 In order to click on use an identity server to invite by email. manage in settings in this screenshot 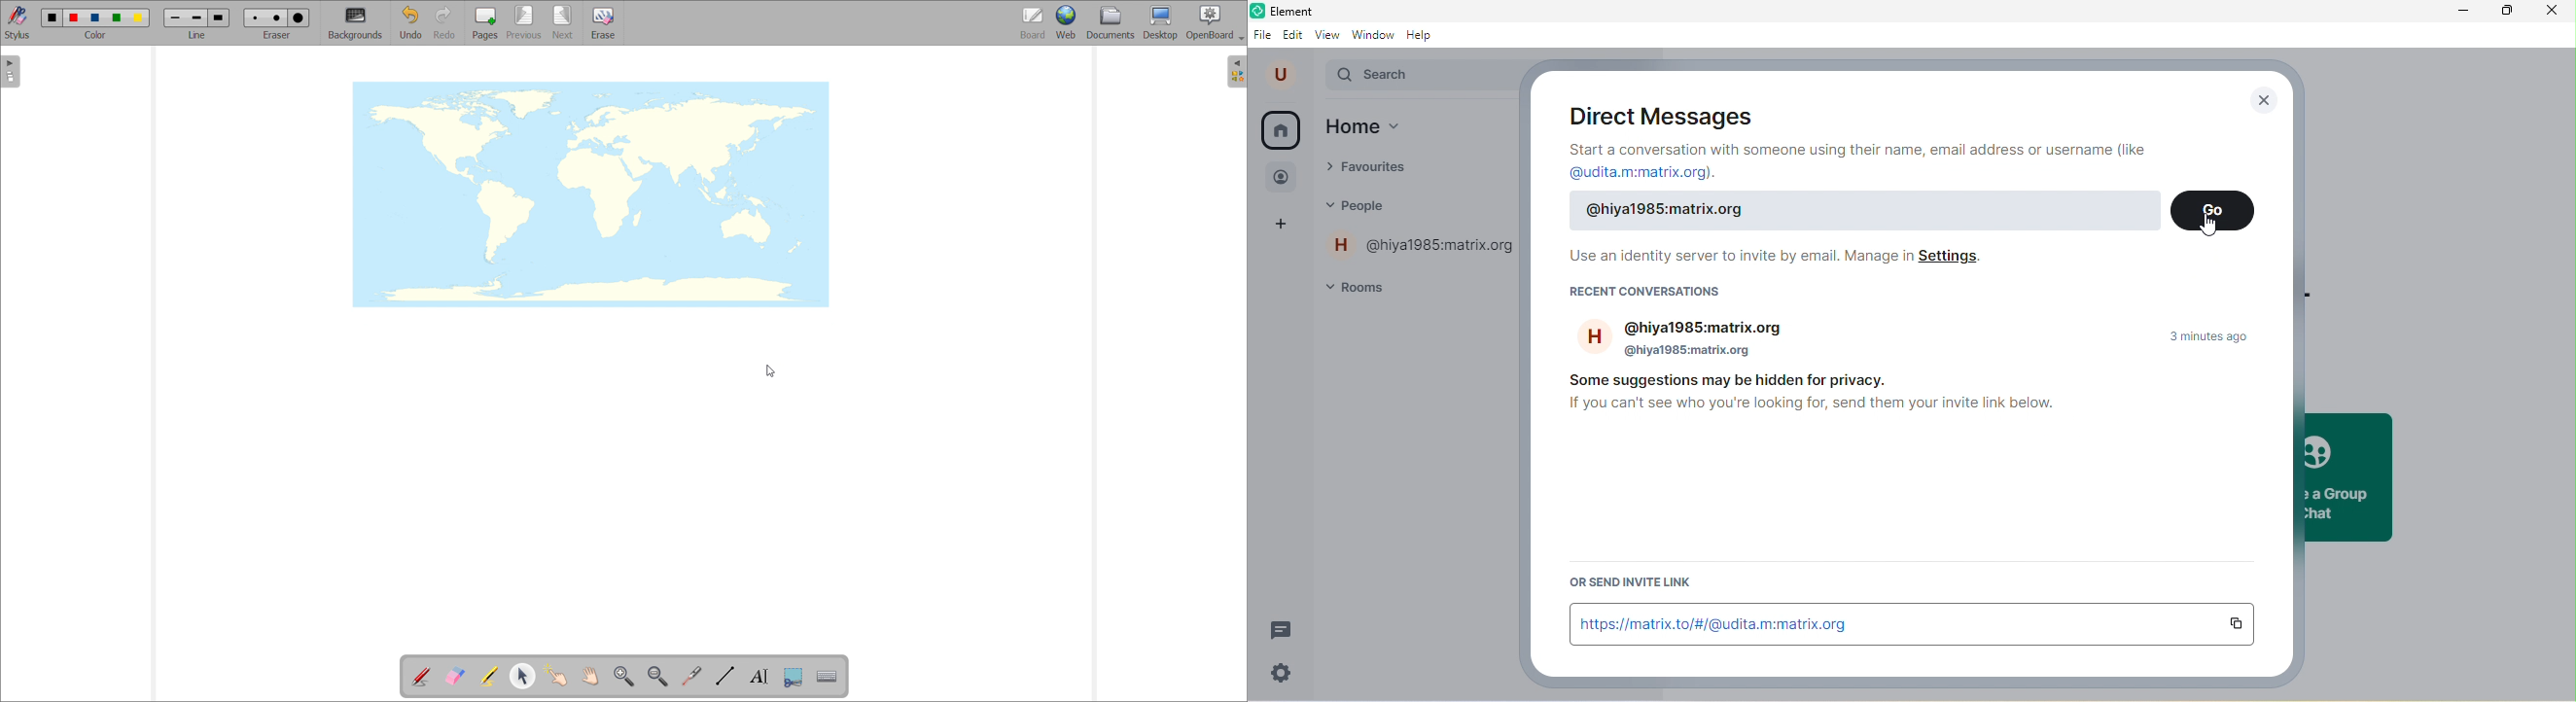, I will do `click(1774, 259)`.